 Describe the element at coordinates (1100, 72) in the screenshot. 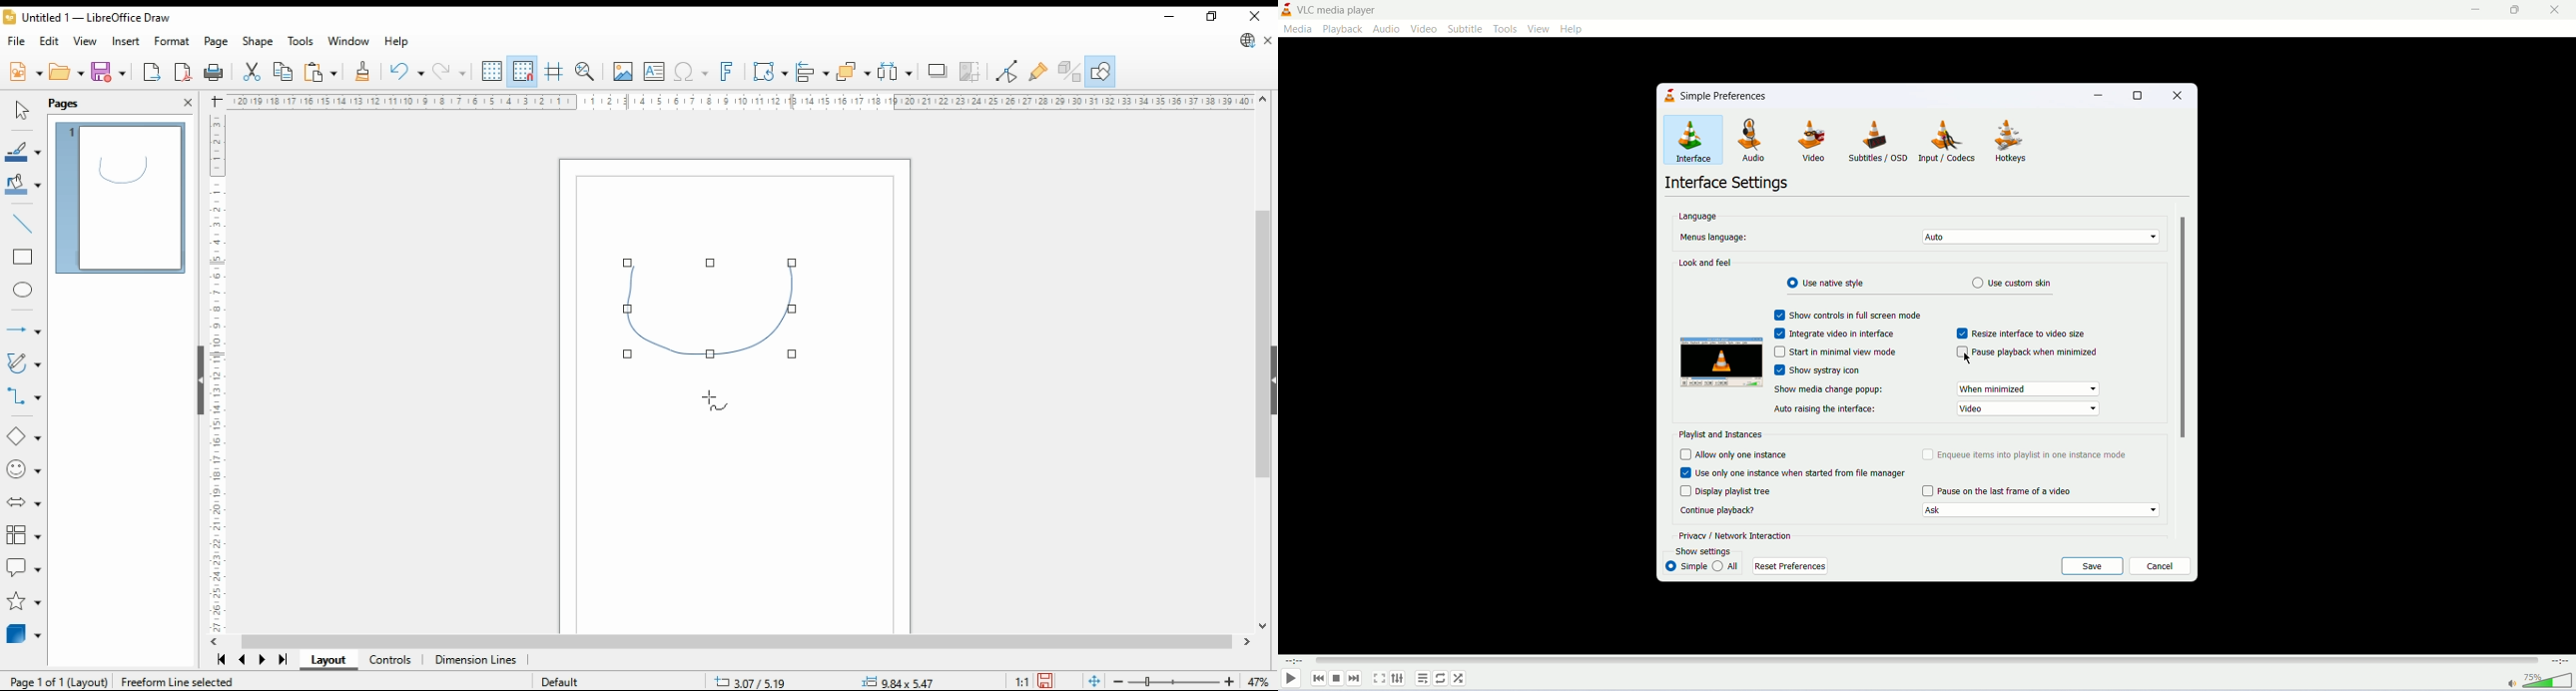

I see `show draw functions` at that location.